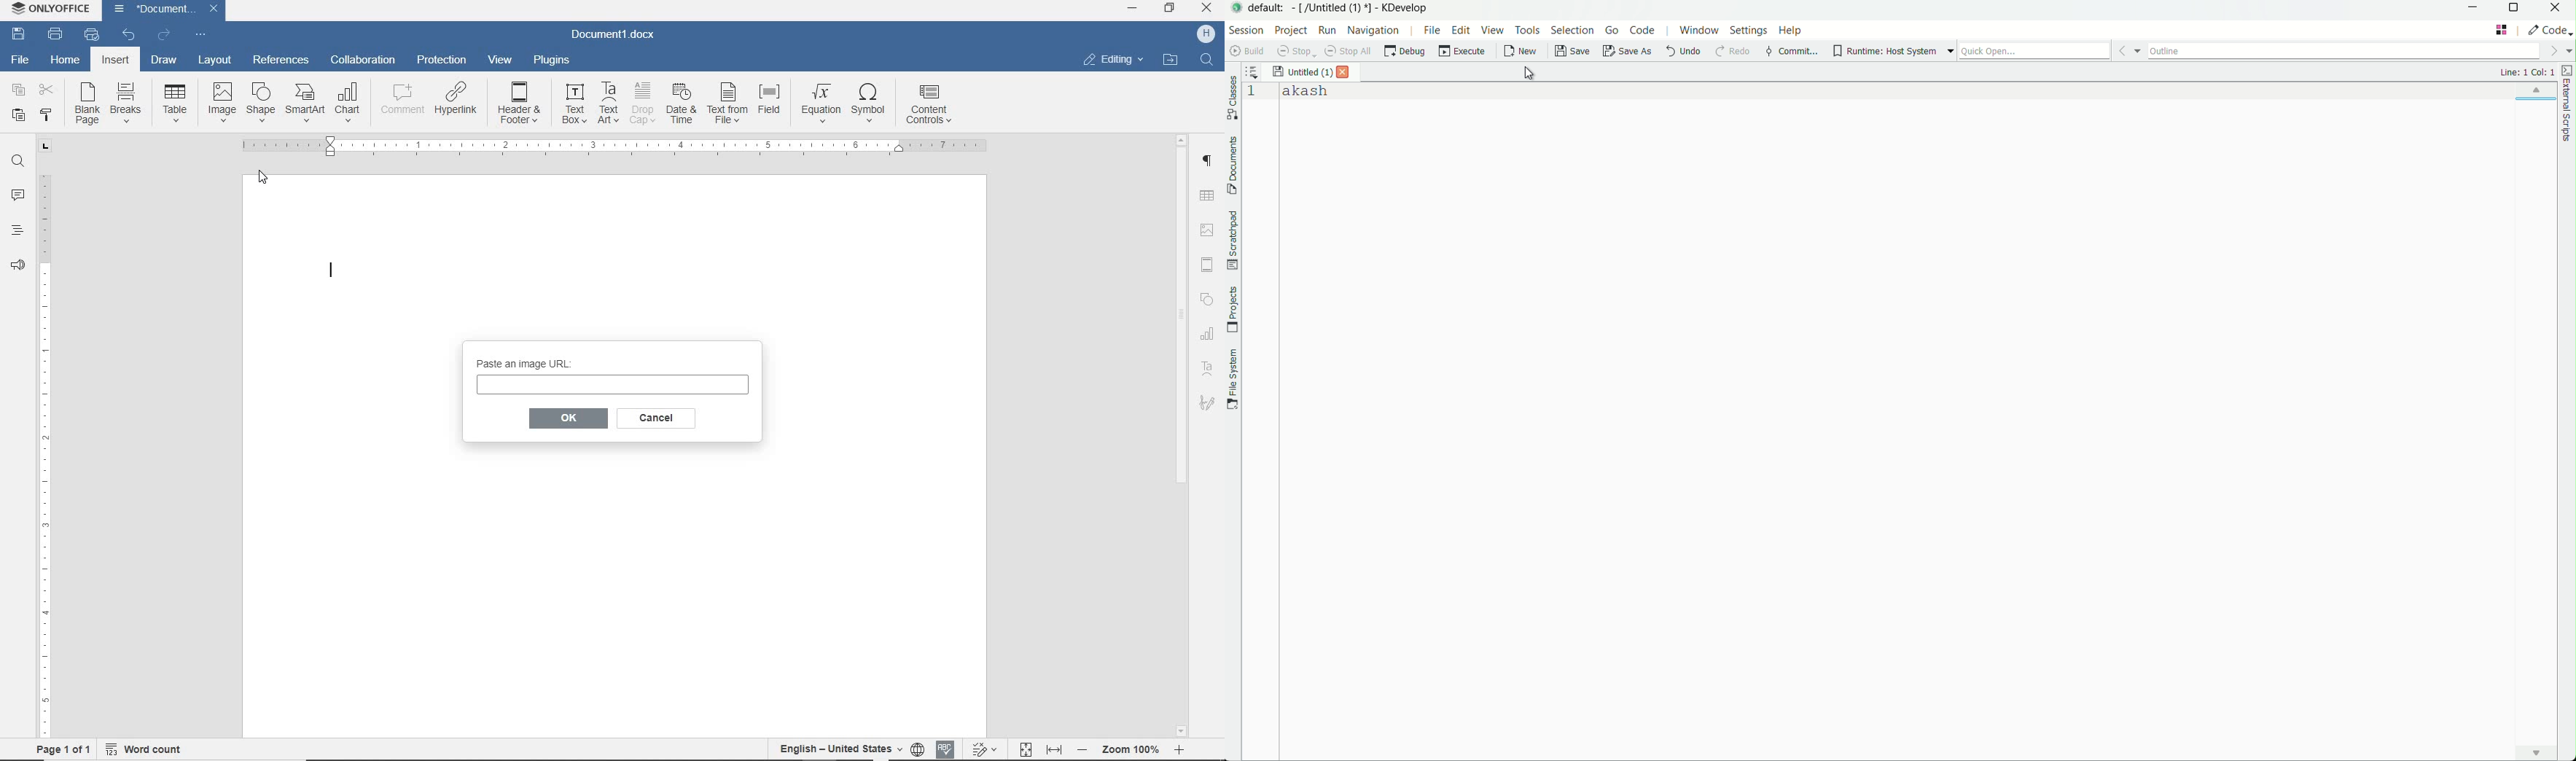 The image size is (2576, 784). Describe the element at coordinates (1180, 436) in the screenshot. I see `scrollbar` at that location.